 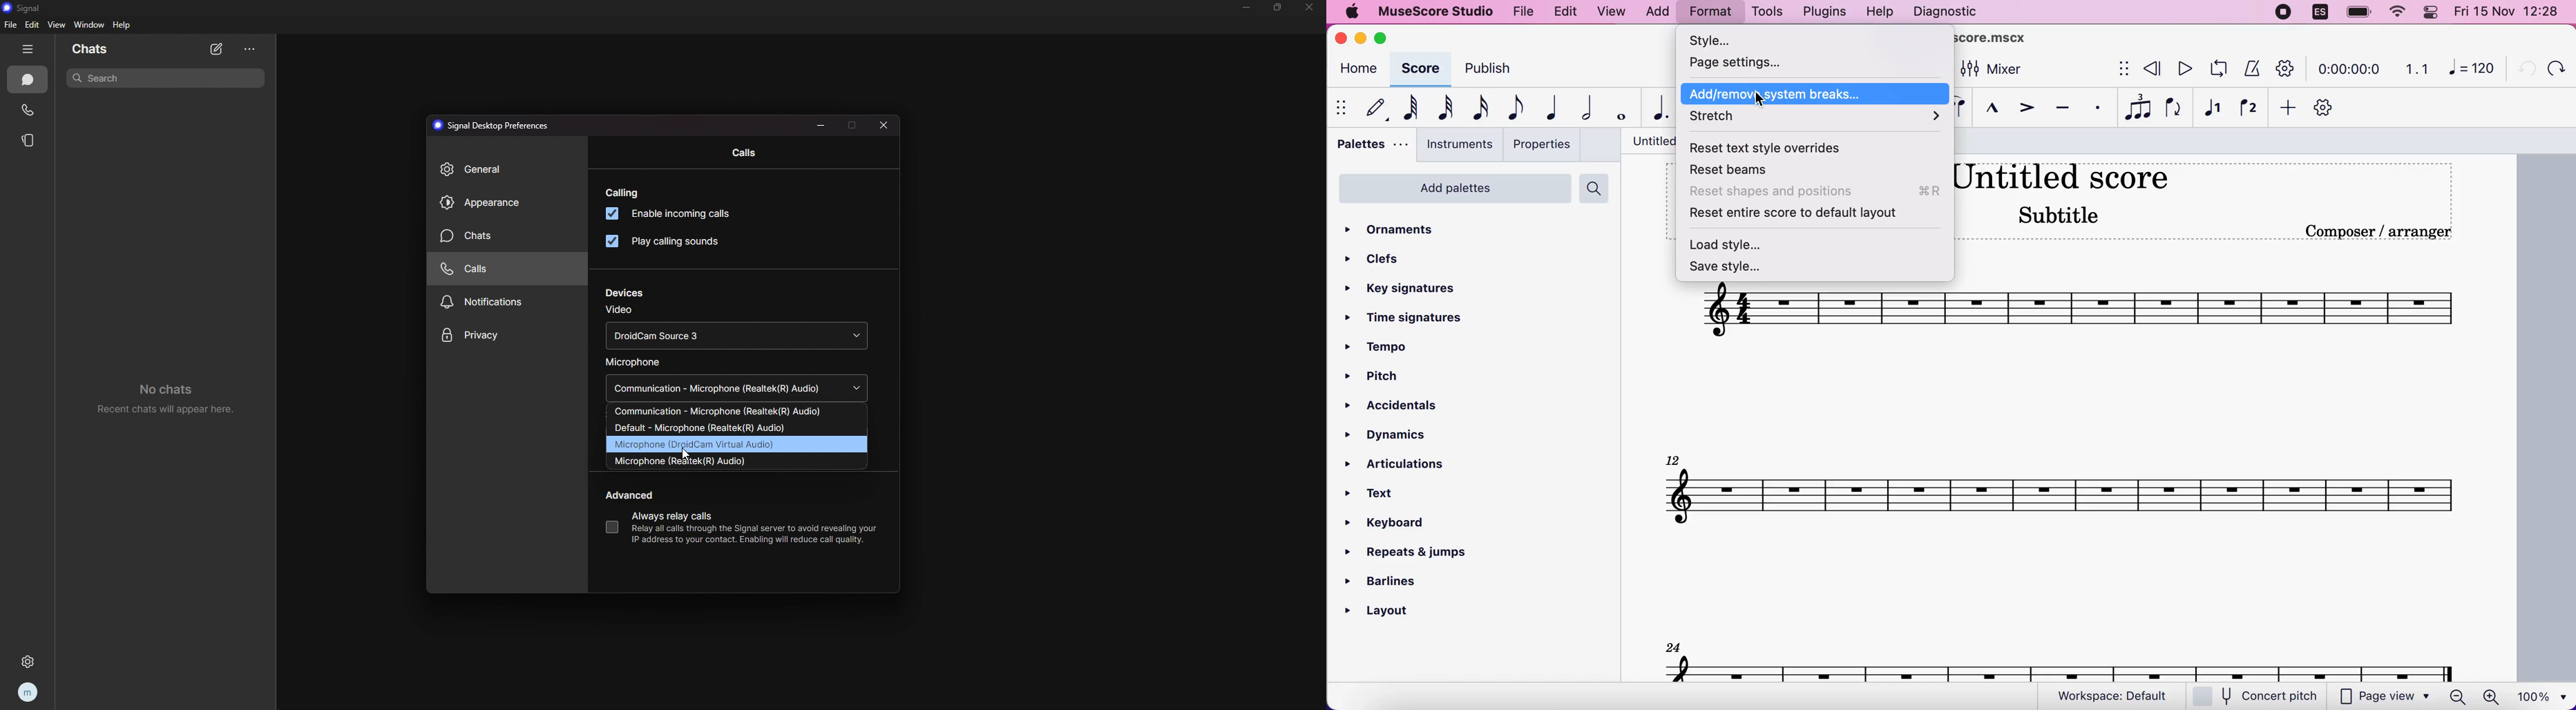 I want to click on save style, so click(x=1731, y=267).